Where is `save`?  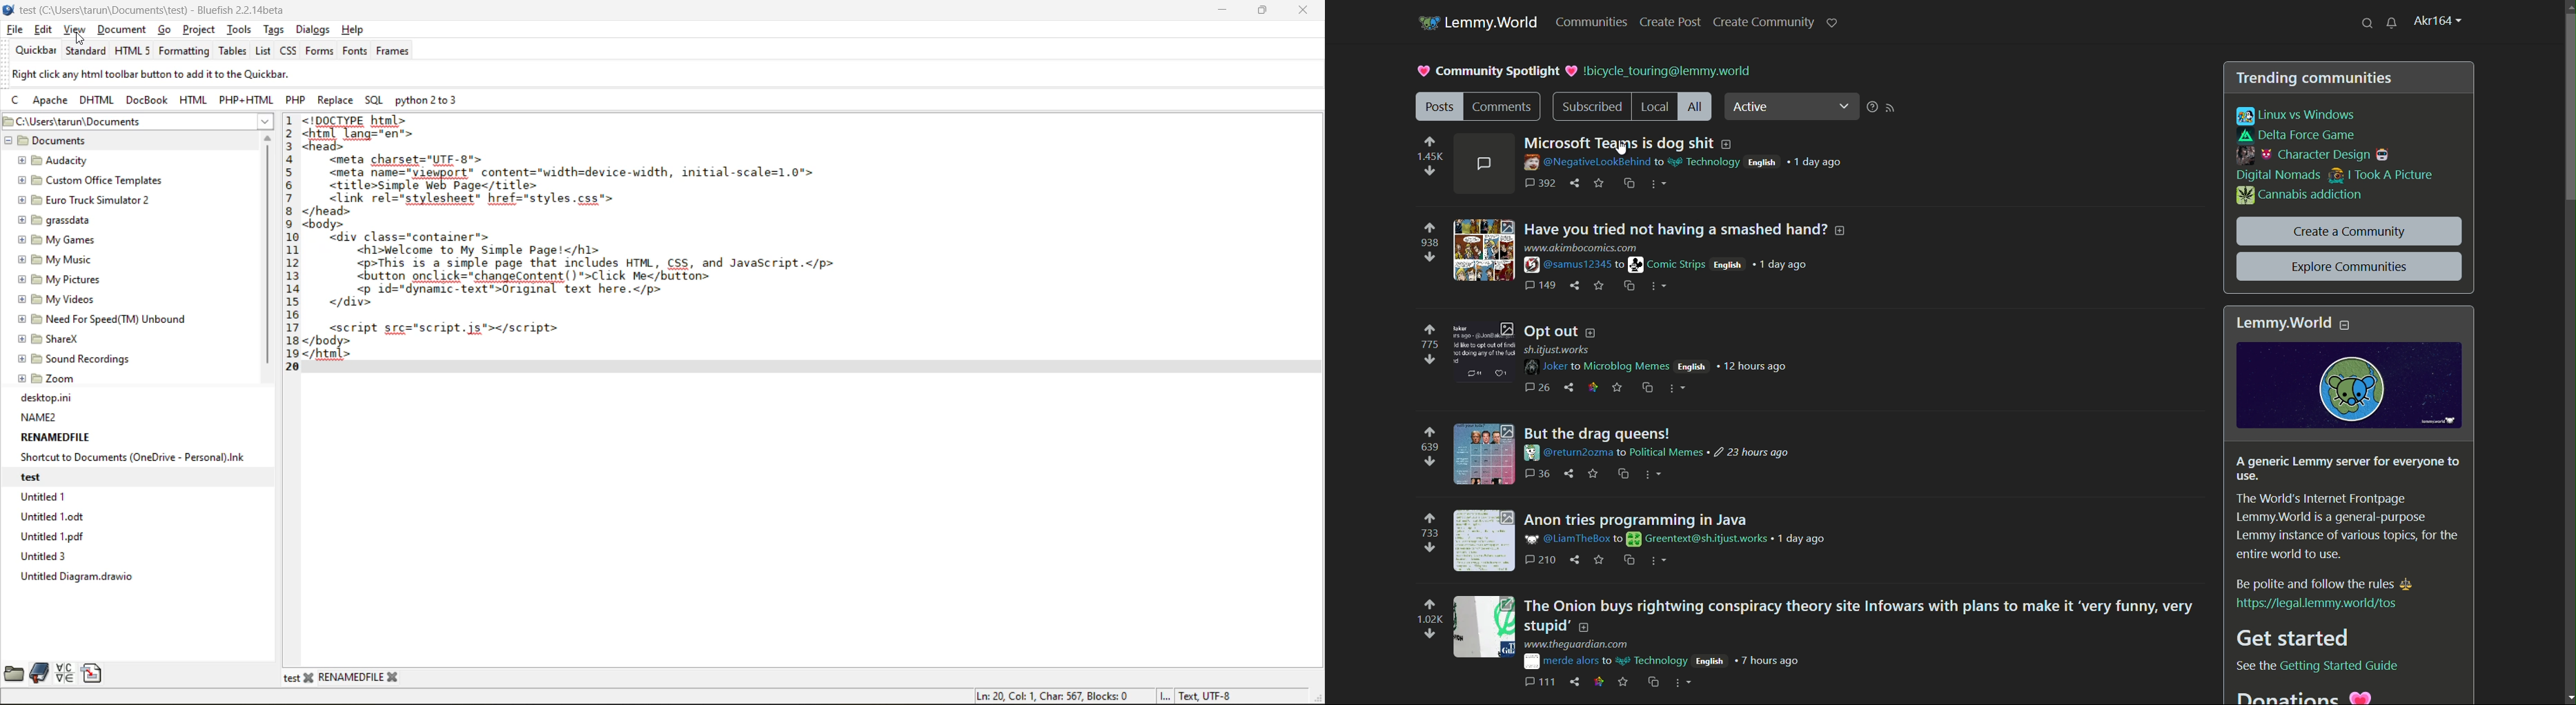
save is located at coordinates (1597, 184).